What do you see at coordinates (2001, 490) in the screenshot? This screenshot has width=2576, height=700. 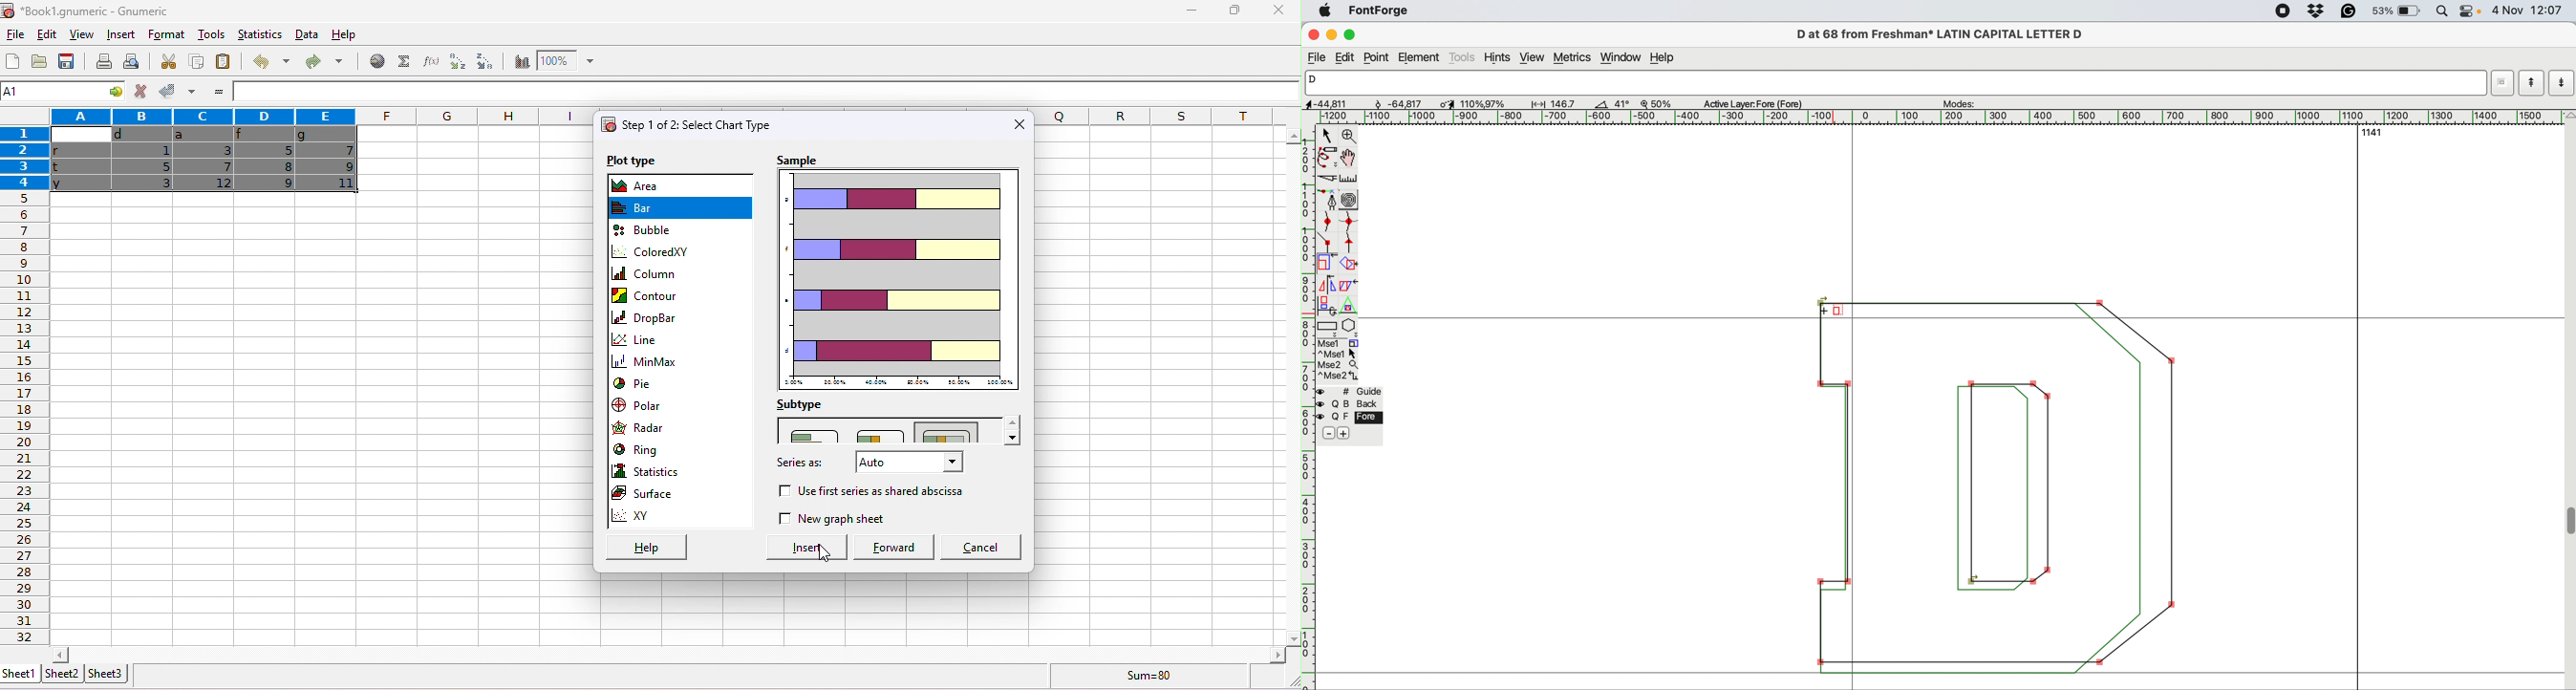 I see `D letter with changed outline` at bounding box center [2001, 490].